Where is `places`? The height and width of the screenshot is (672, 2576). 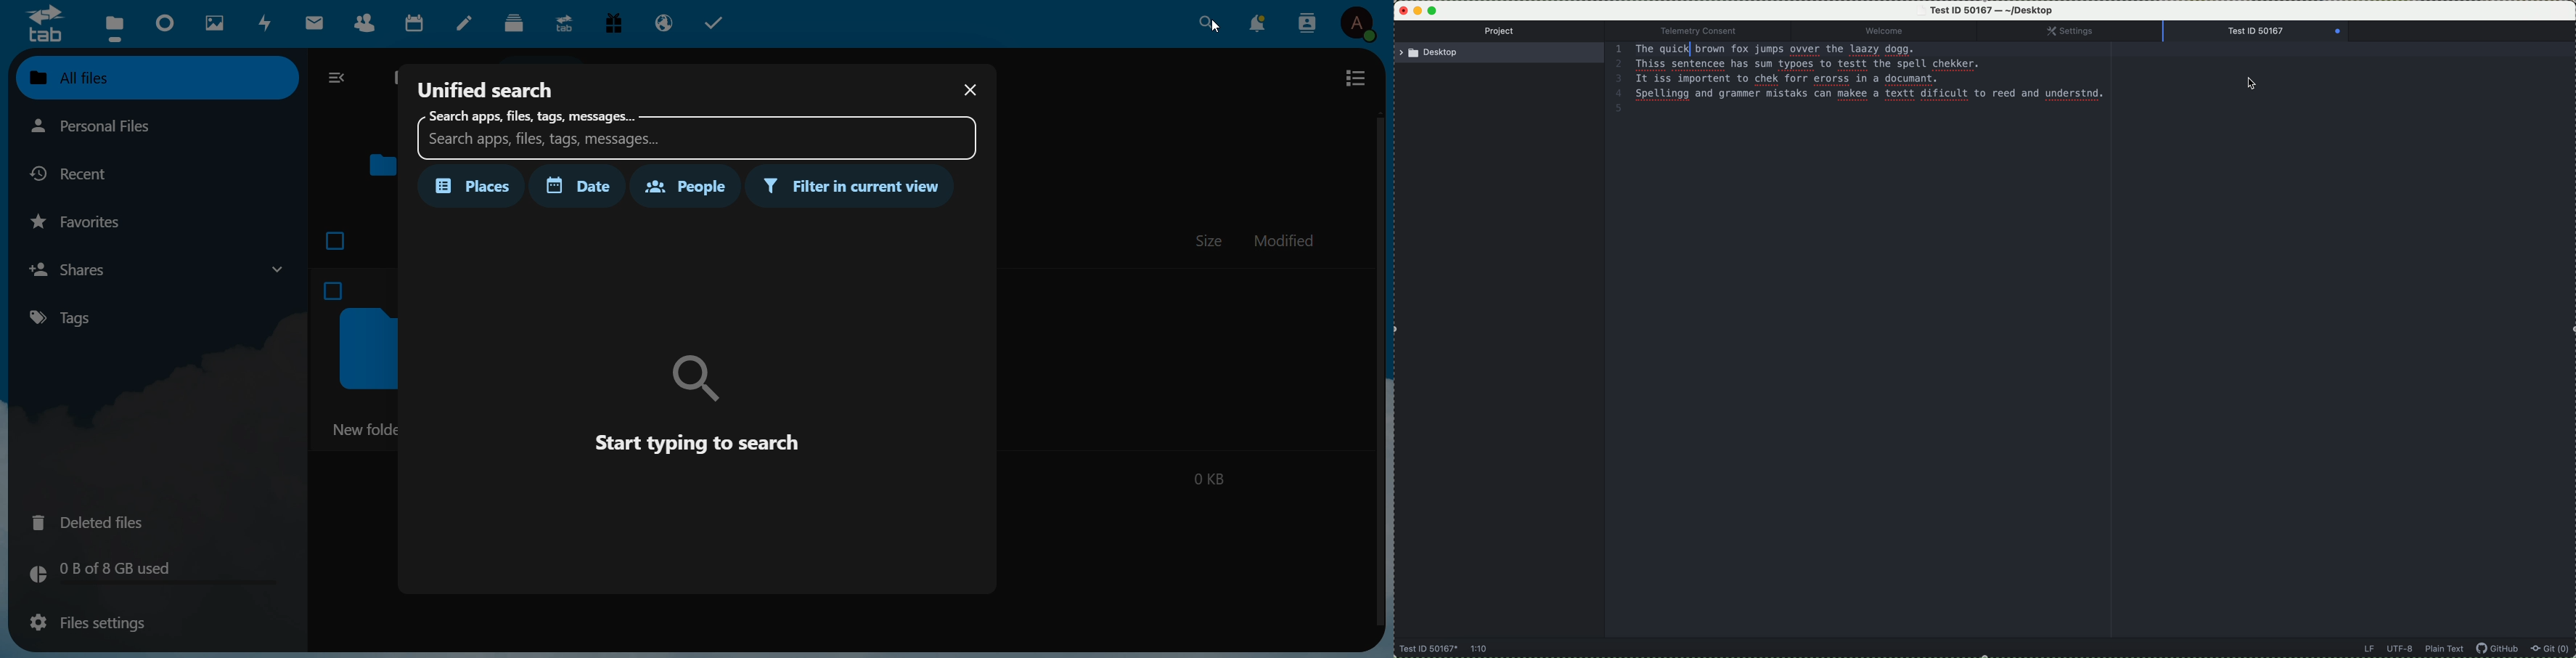
places is located at coordinates (474, 186).